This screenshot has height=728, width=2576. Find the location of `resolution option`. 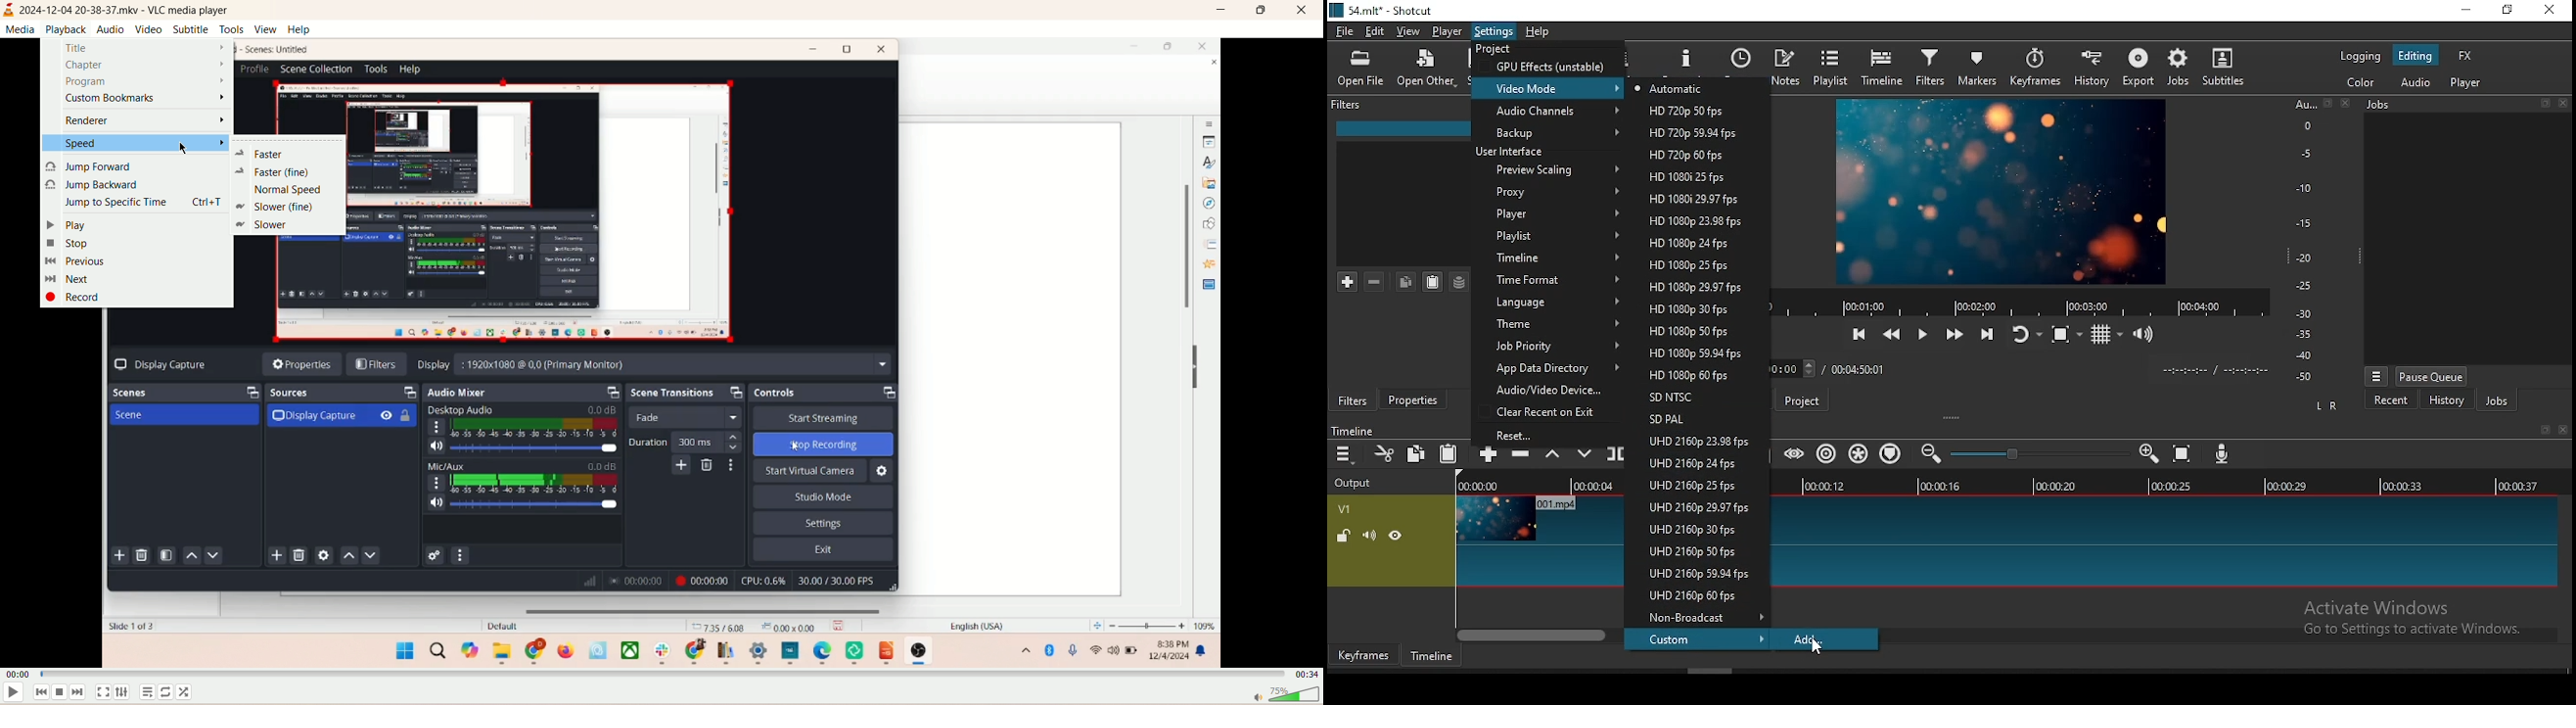

resolution option is located at coordinates (1694, 420).